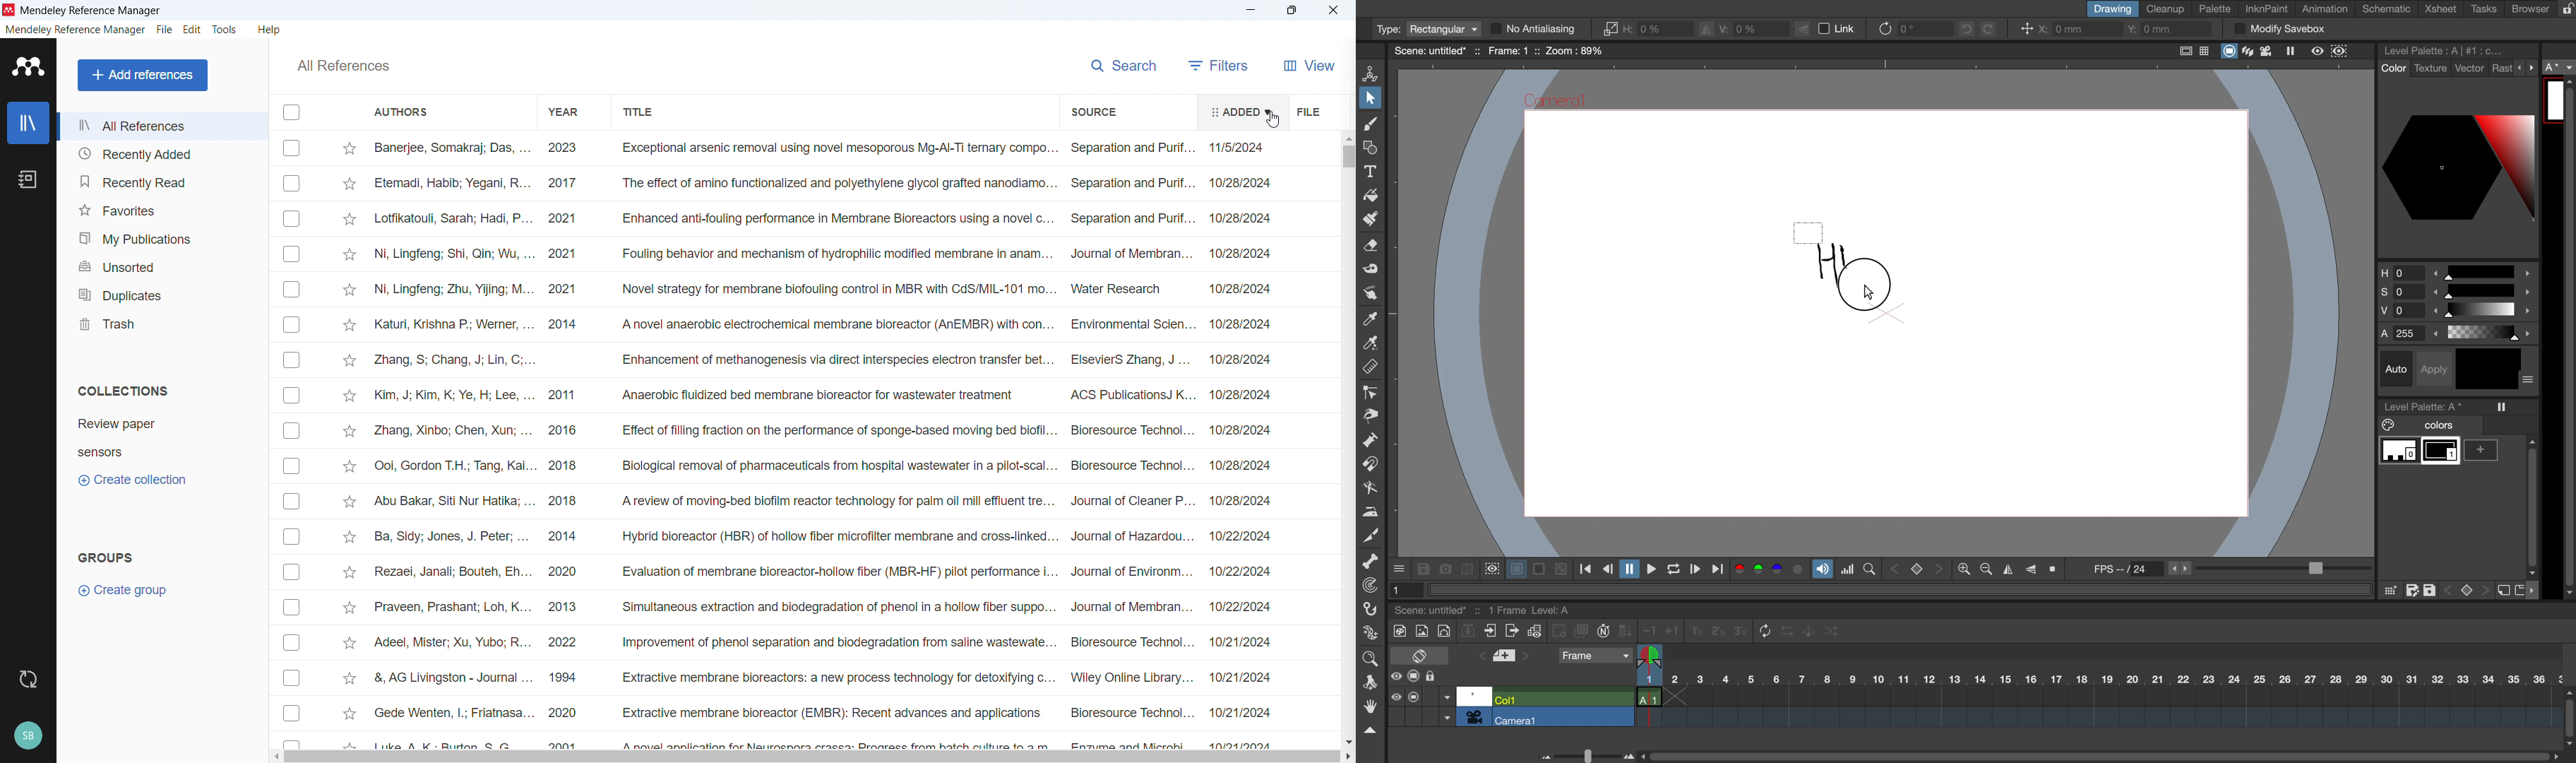 This screenshot has width=2576, height=784. Describe the element at coordinates (161, 292) in the screenshot. I see `Duplicates ` at that location.